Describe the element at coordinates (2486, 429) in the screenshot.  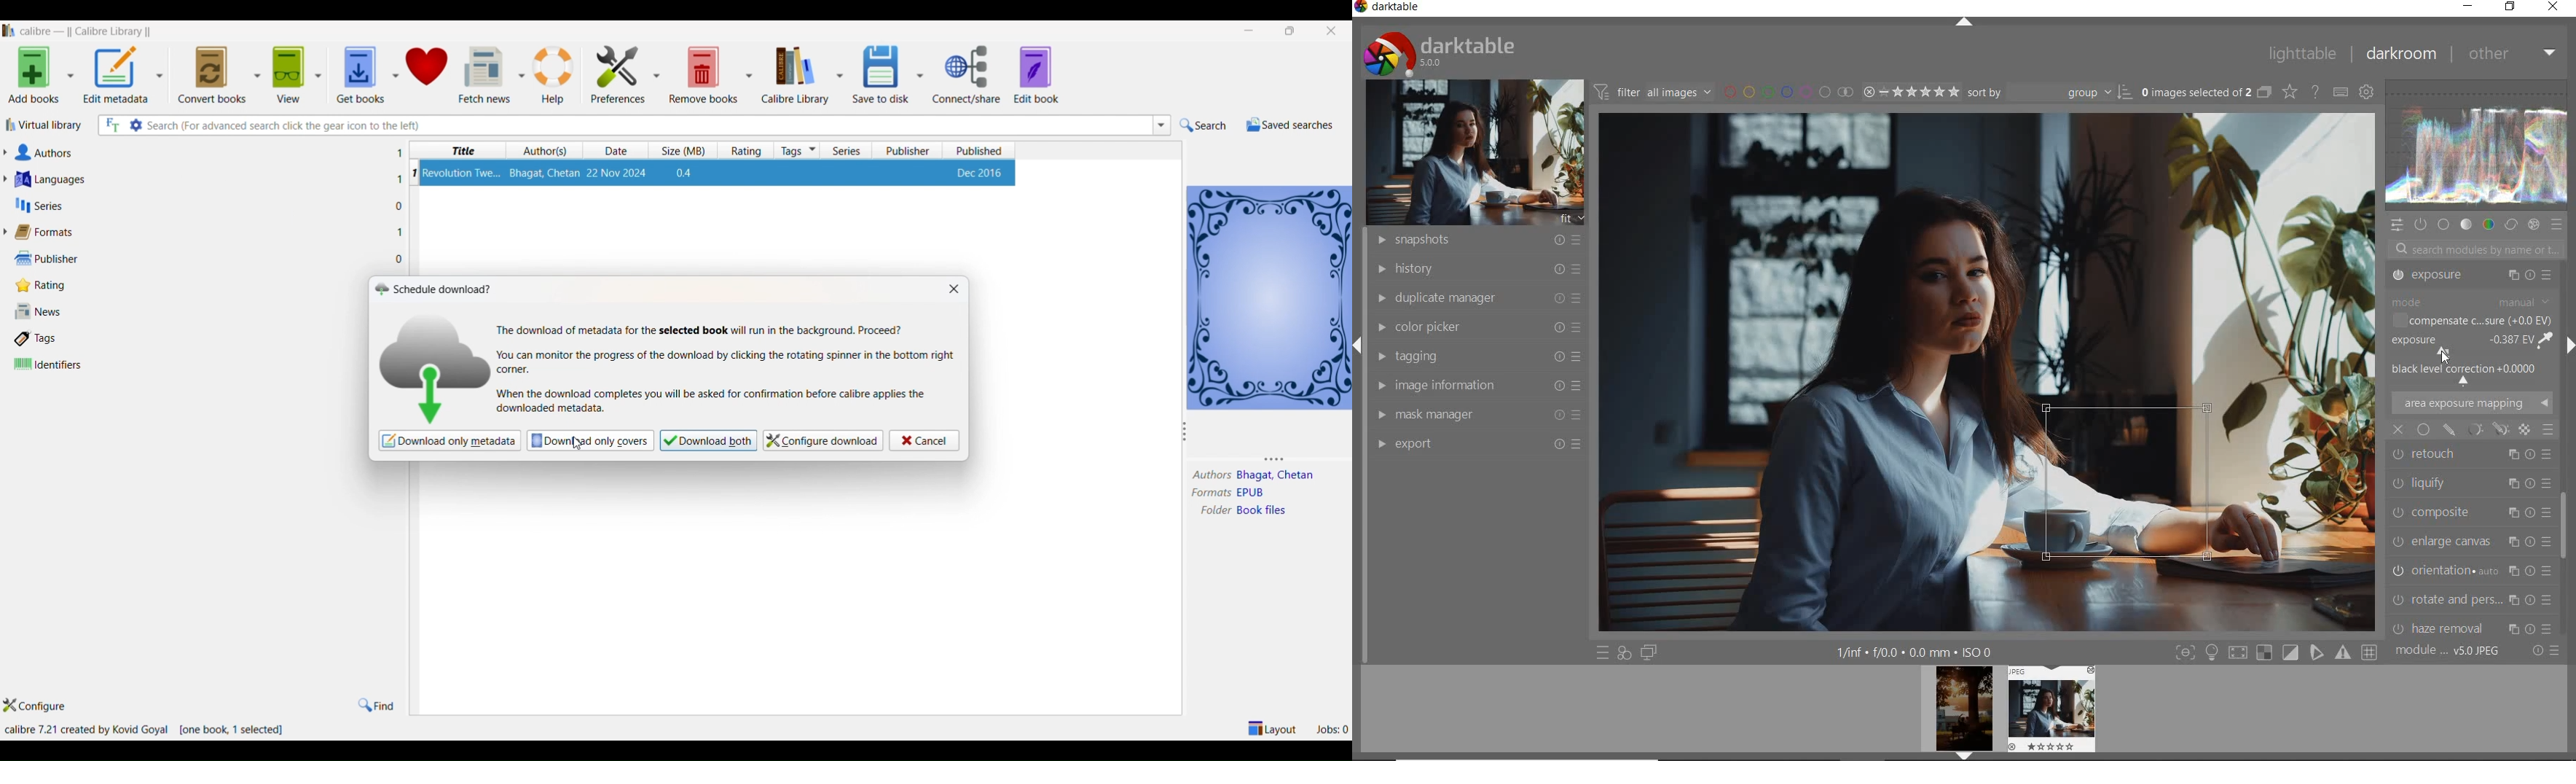
I see `mask options` at that location.